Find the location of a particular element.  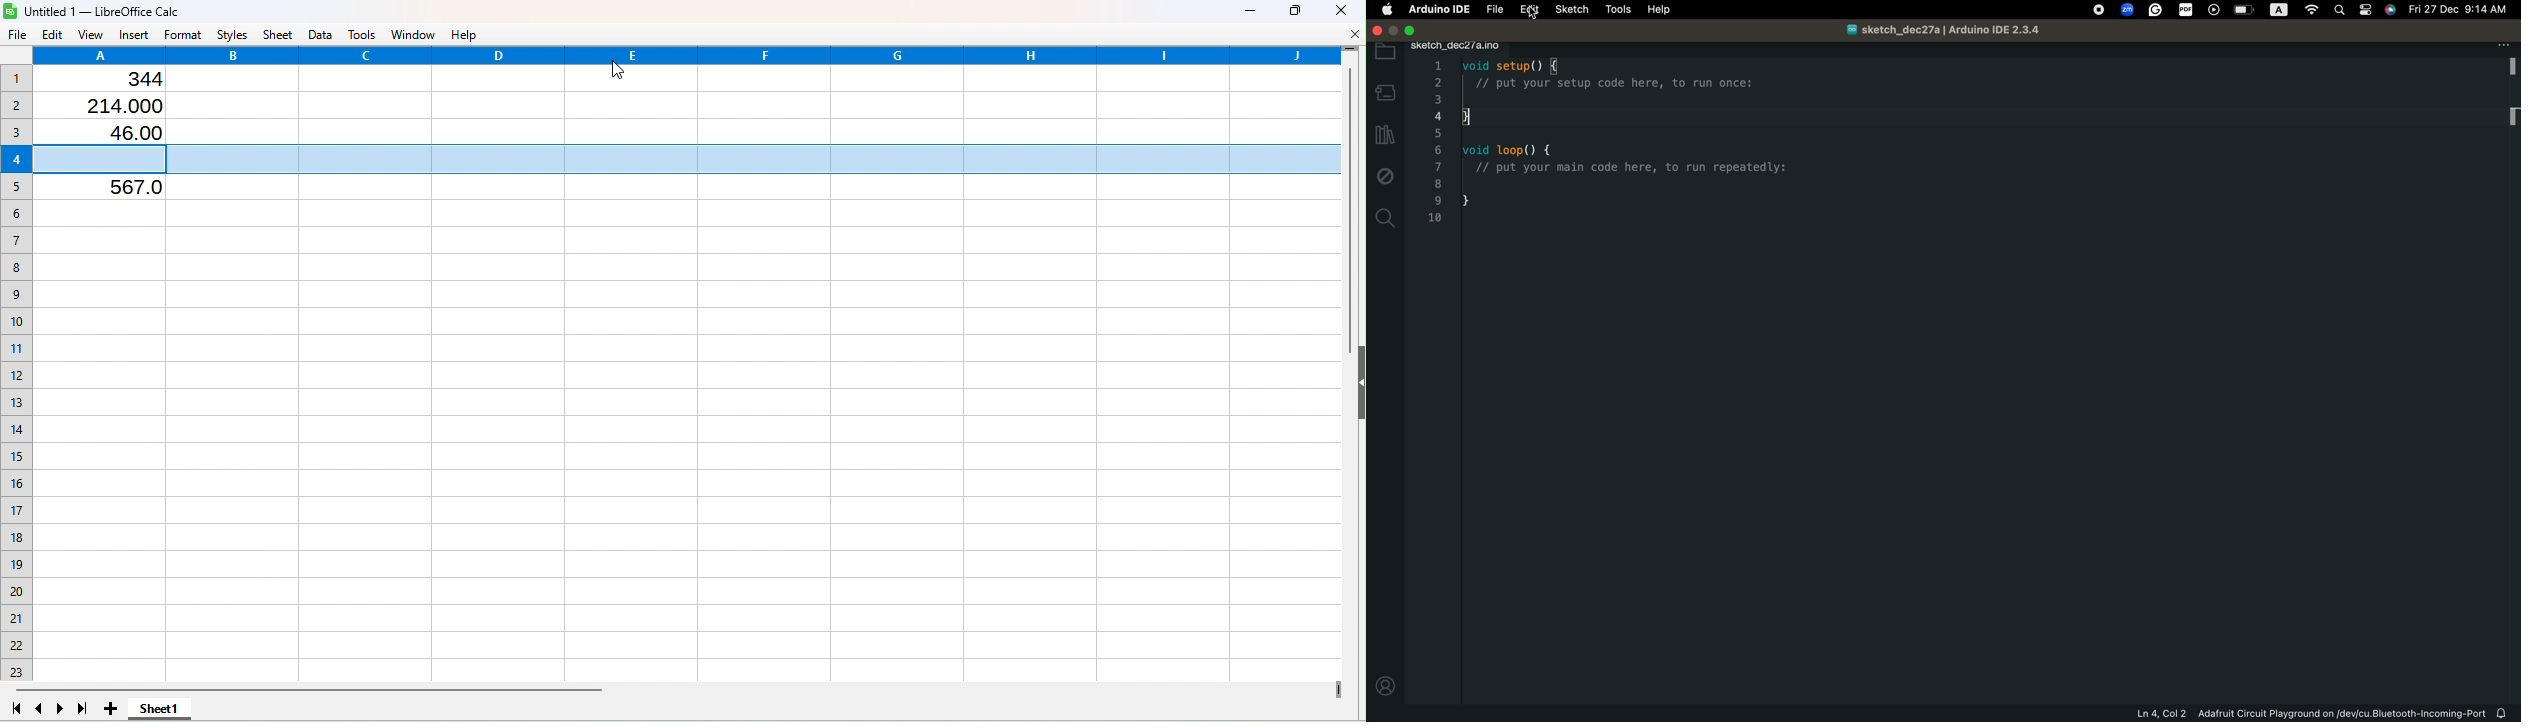

Sheet1 is located at coordinates (162, 710).